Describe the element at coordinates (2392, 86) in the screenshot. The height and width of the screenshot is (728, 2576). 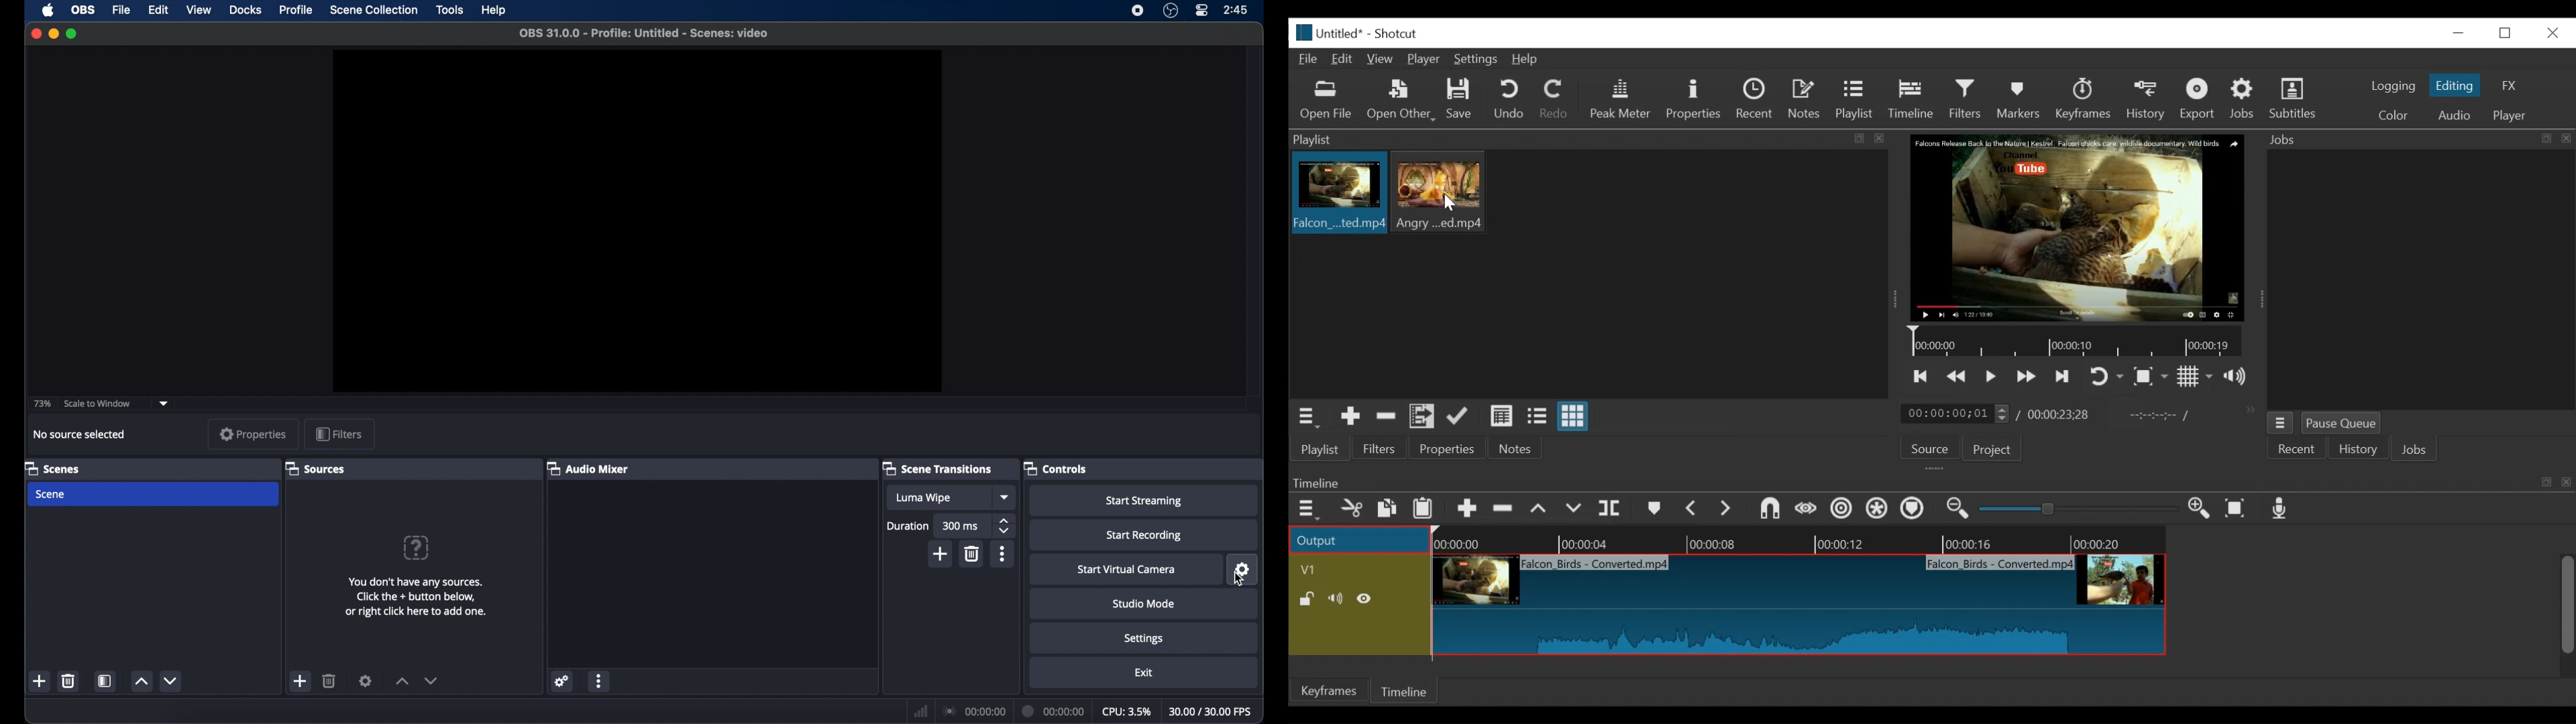
I see `logging` at that location.